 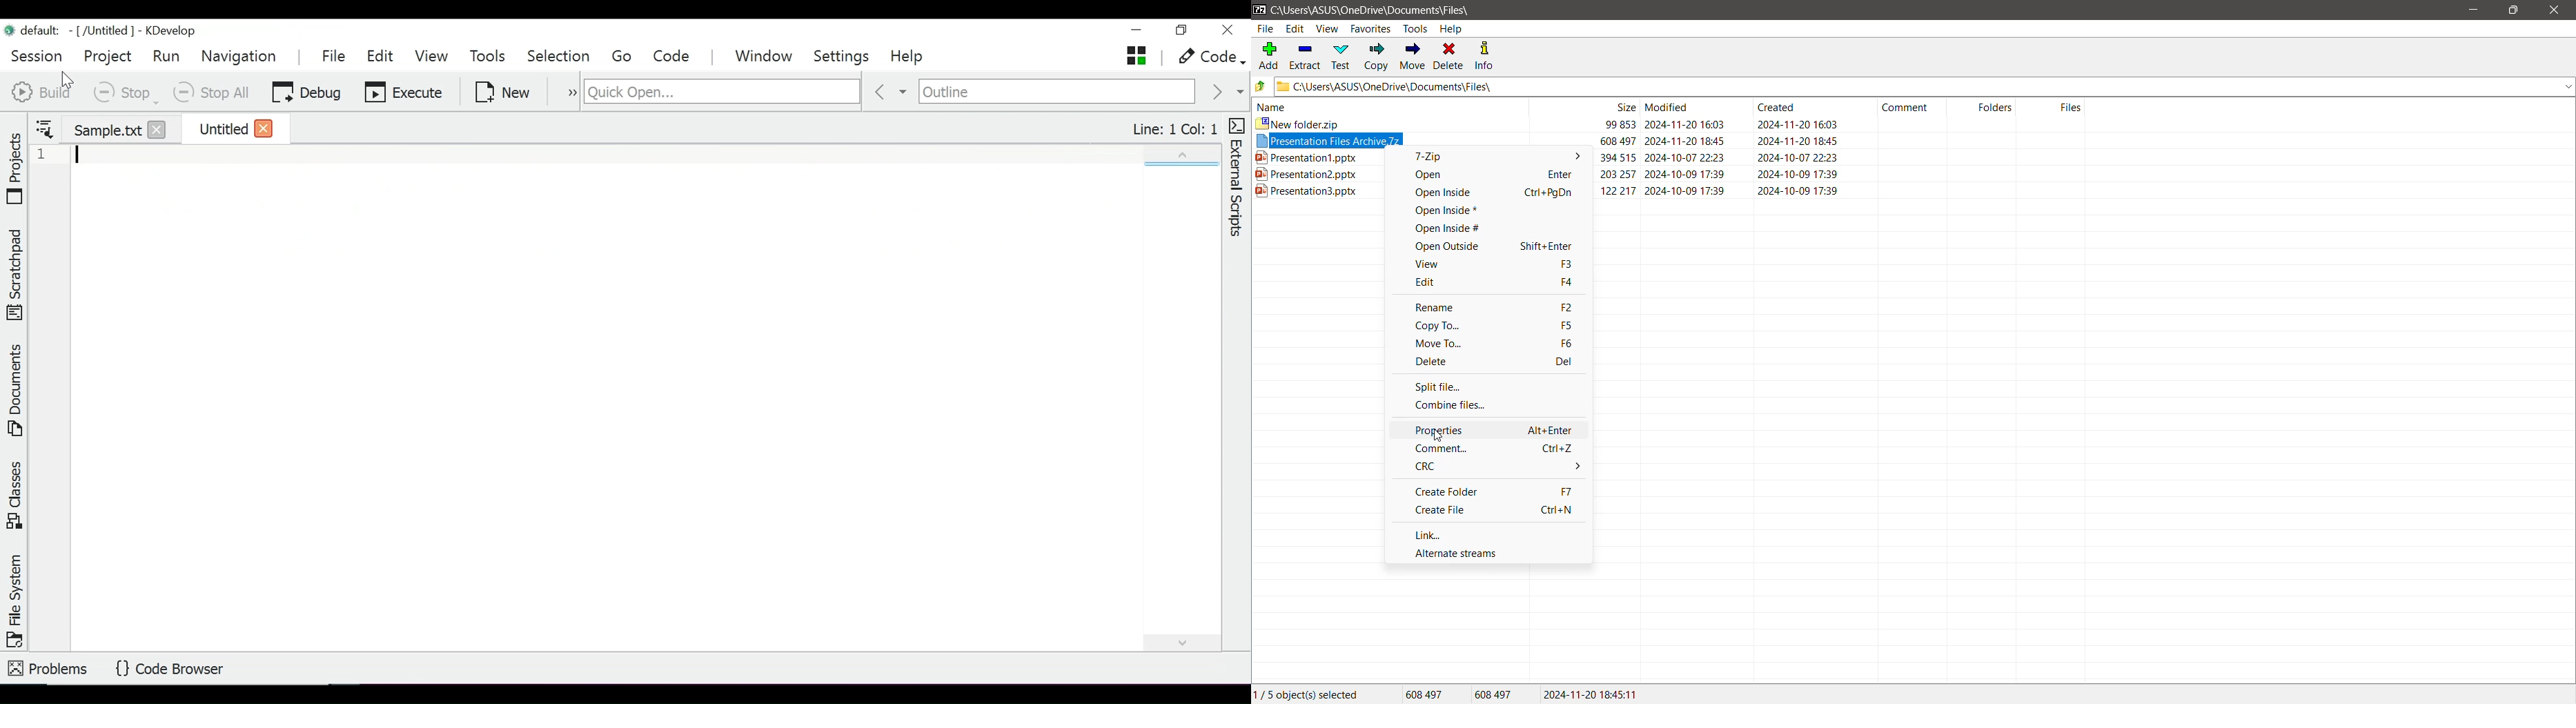 What do you see at coordinates (1410, 57) in the screenshot?
I see `Move` at bounding box center [1410, 57].